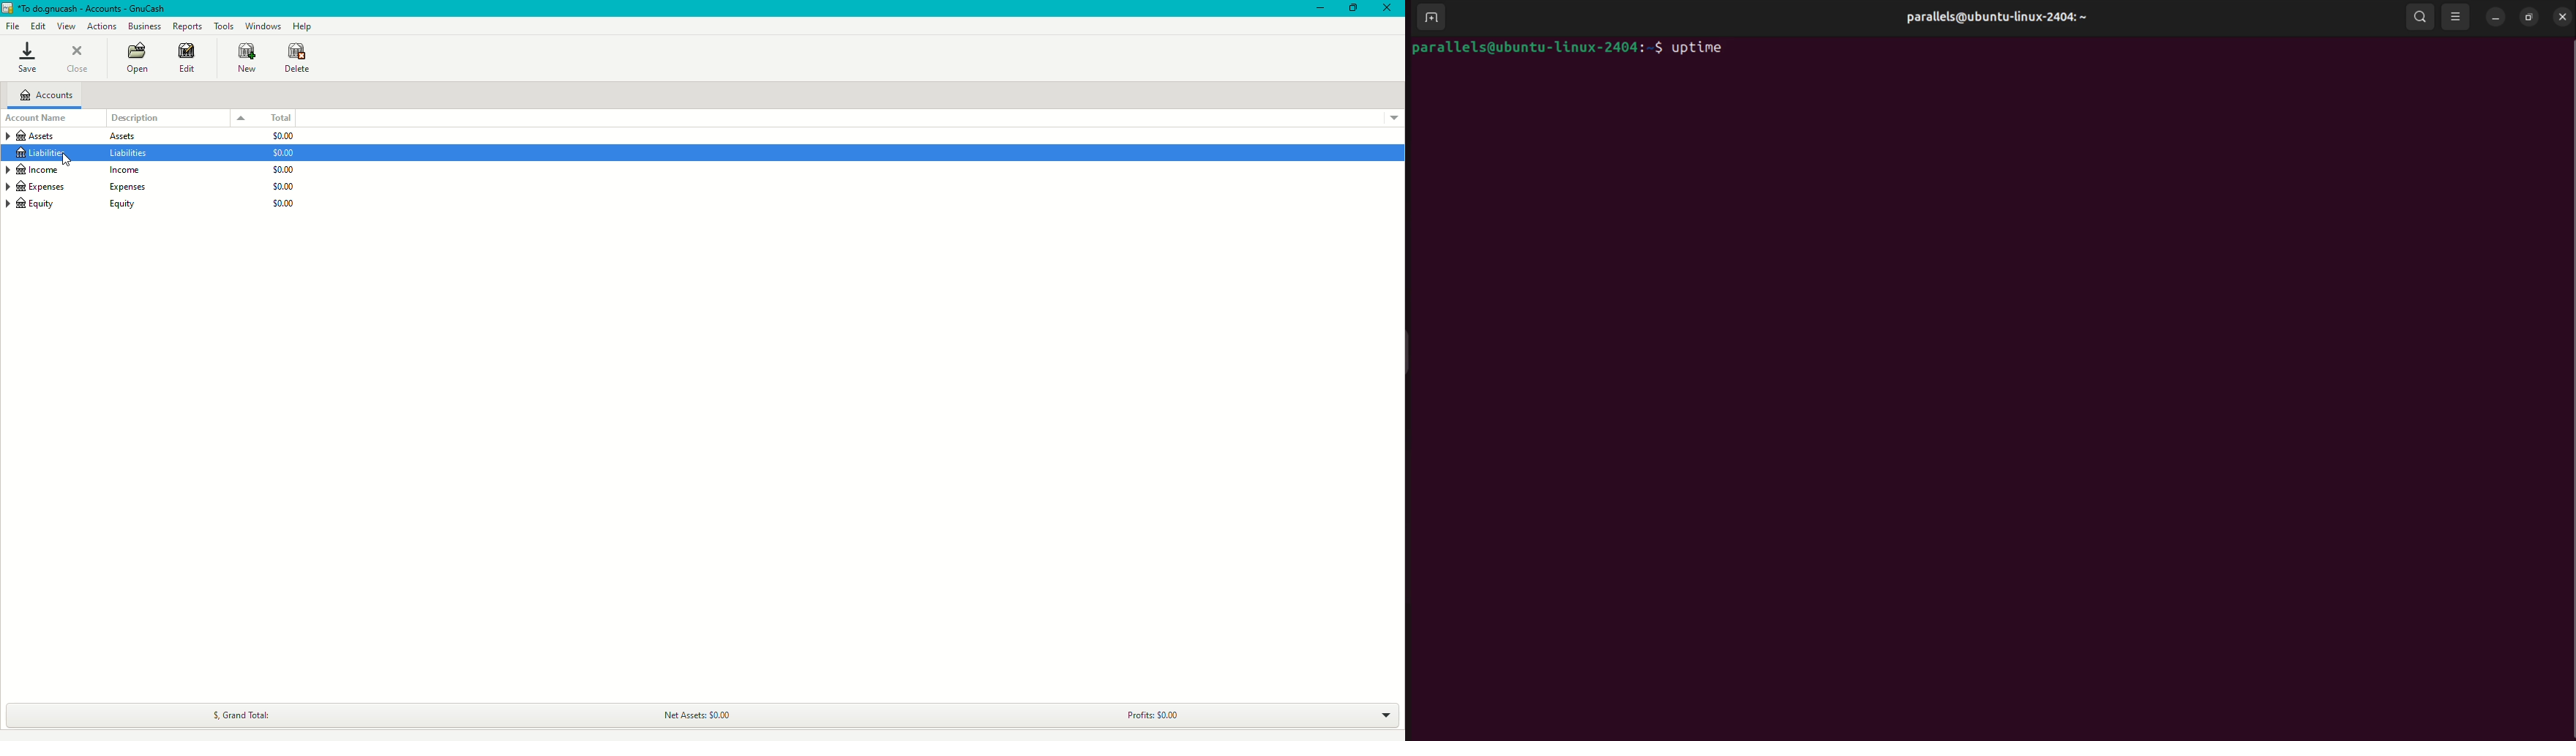 The height and width of the screenshot is (756, 2576). Describe the element at coordinates (240, 118) in the screenshot. I see `Drop down` at that location.